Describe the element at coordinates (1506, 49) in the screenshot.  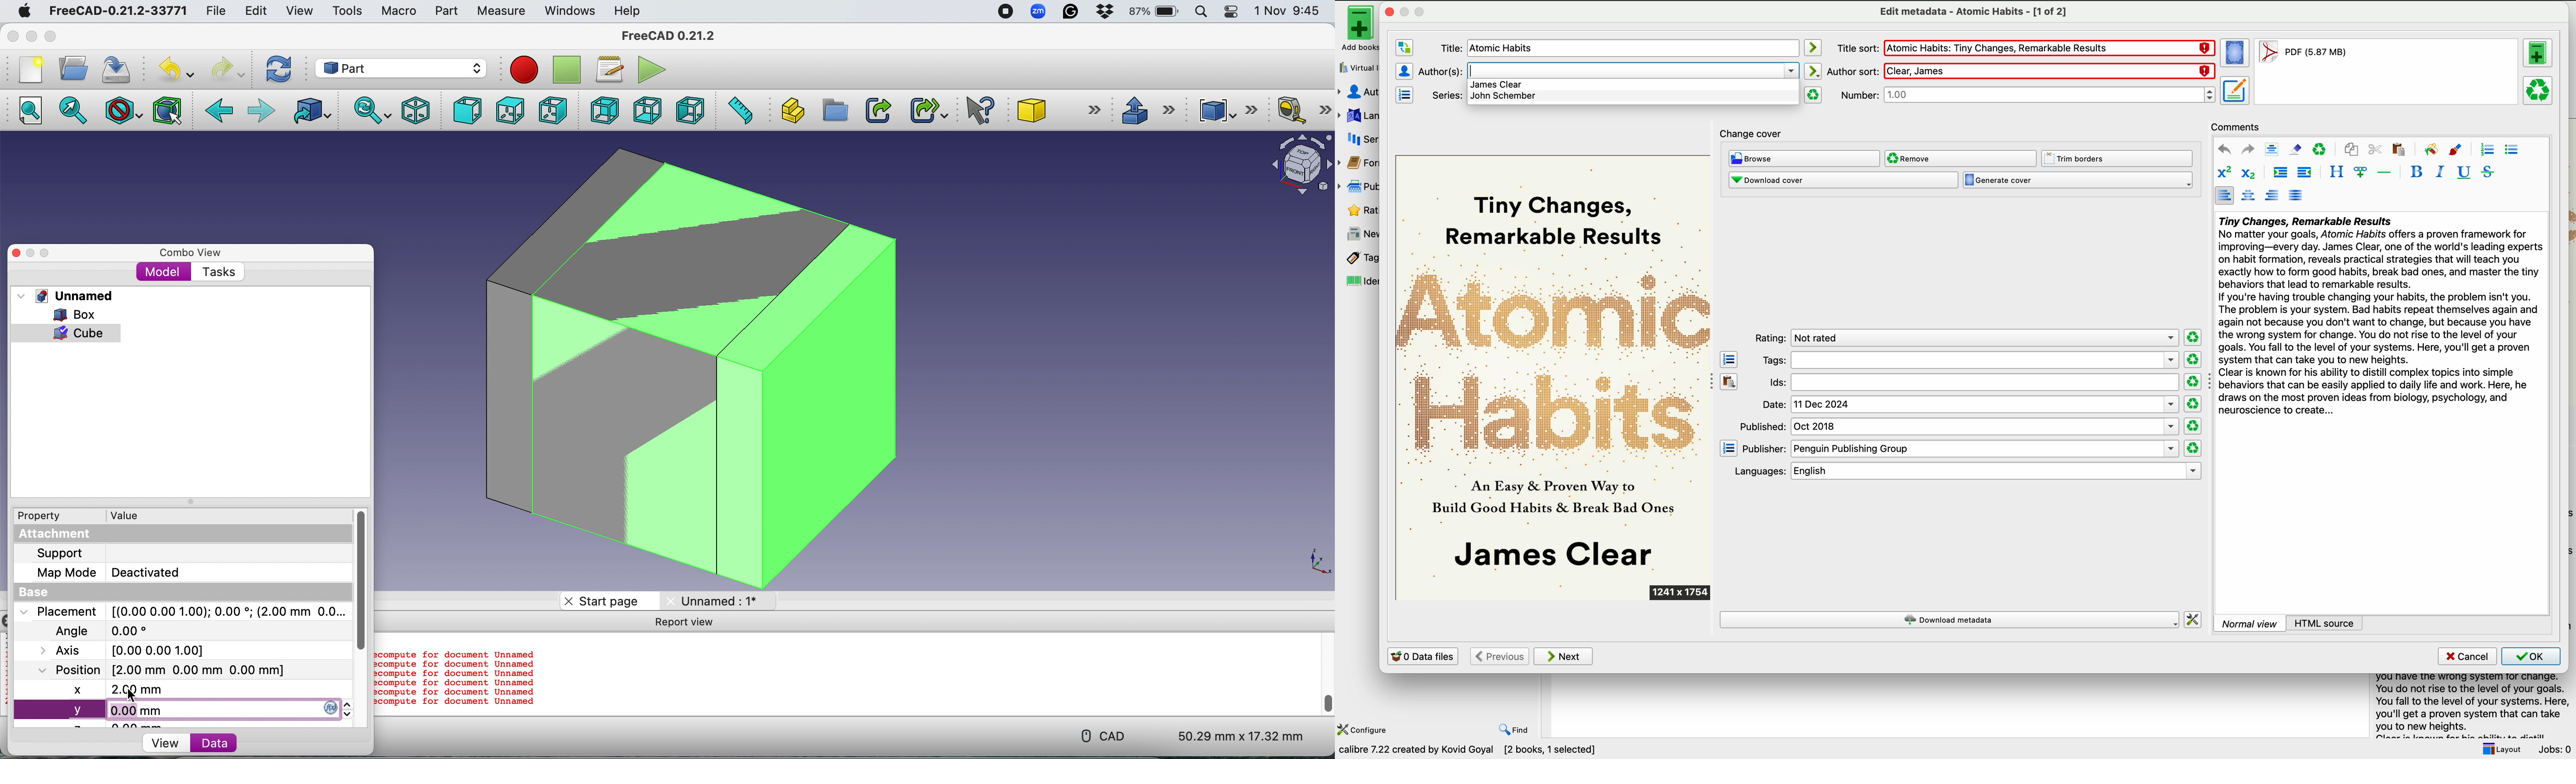
I see `title modified` at that location.